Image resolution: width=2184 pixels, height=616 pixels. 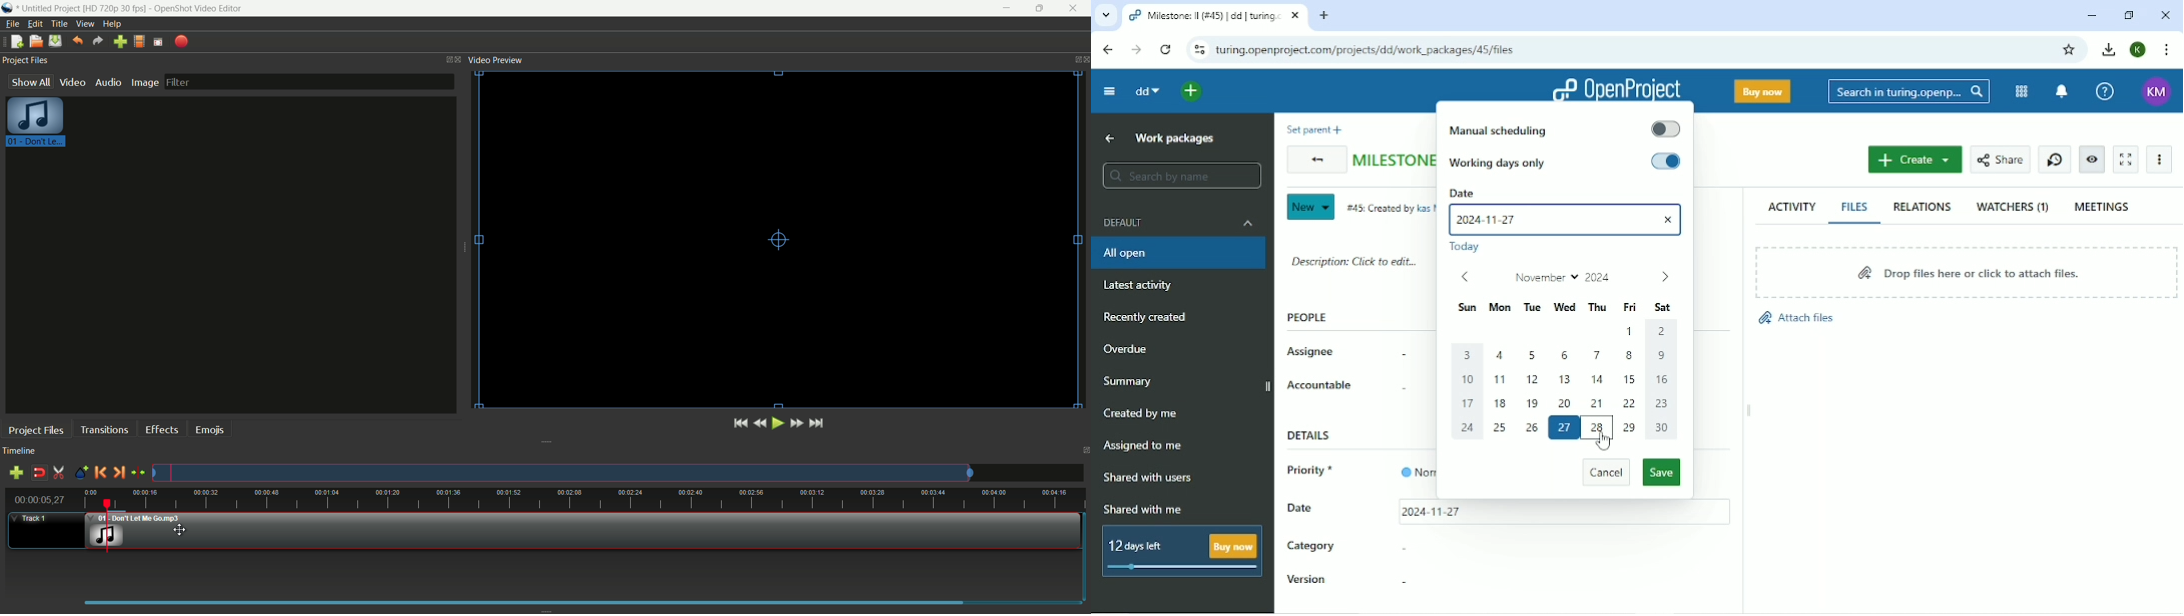 What do you see at coordinates (446, 59) in the screenshot?
I see `change layout` at bounding box center [446, 59].